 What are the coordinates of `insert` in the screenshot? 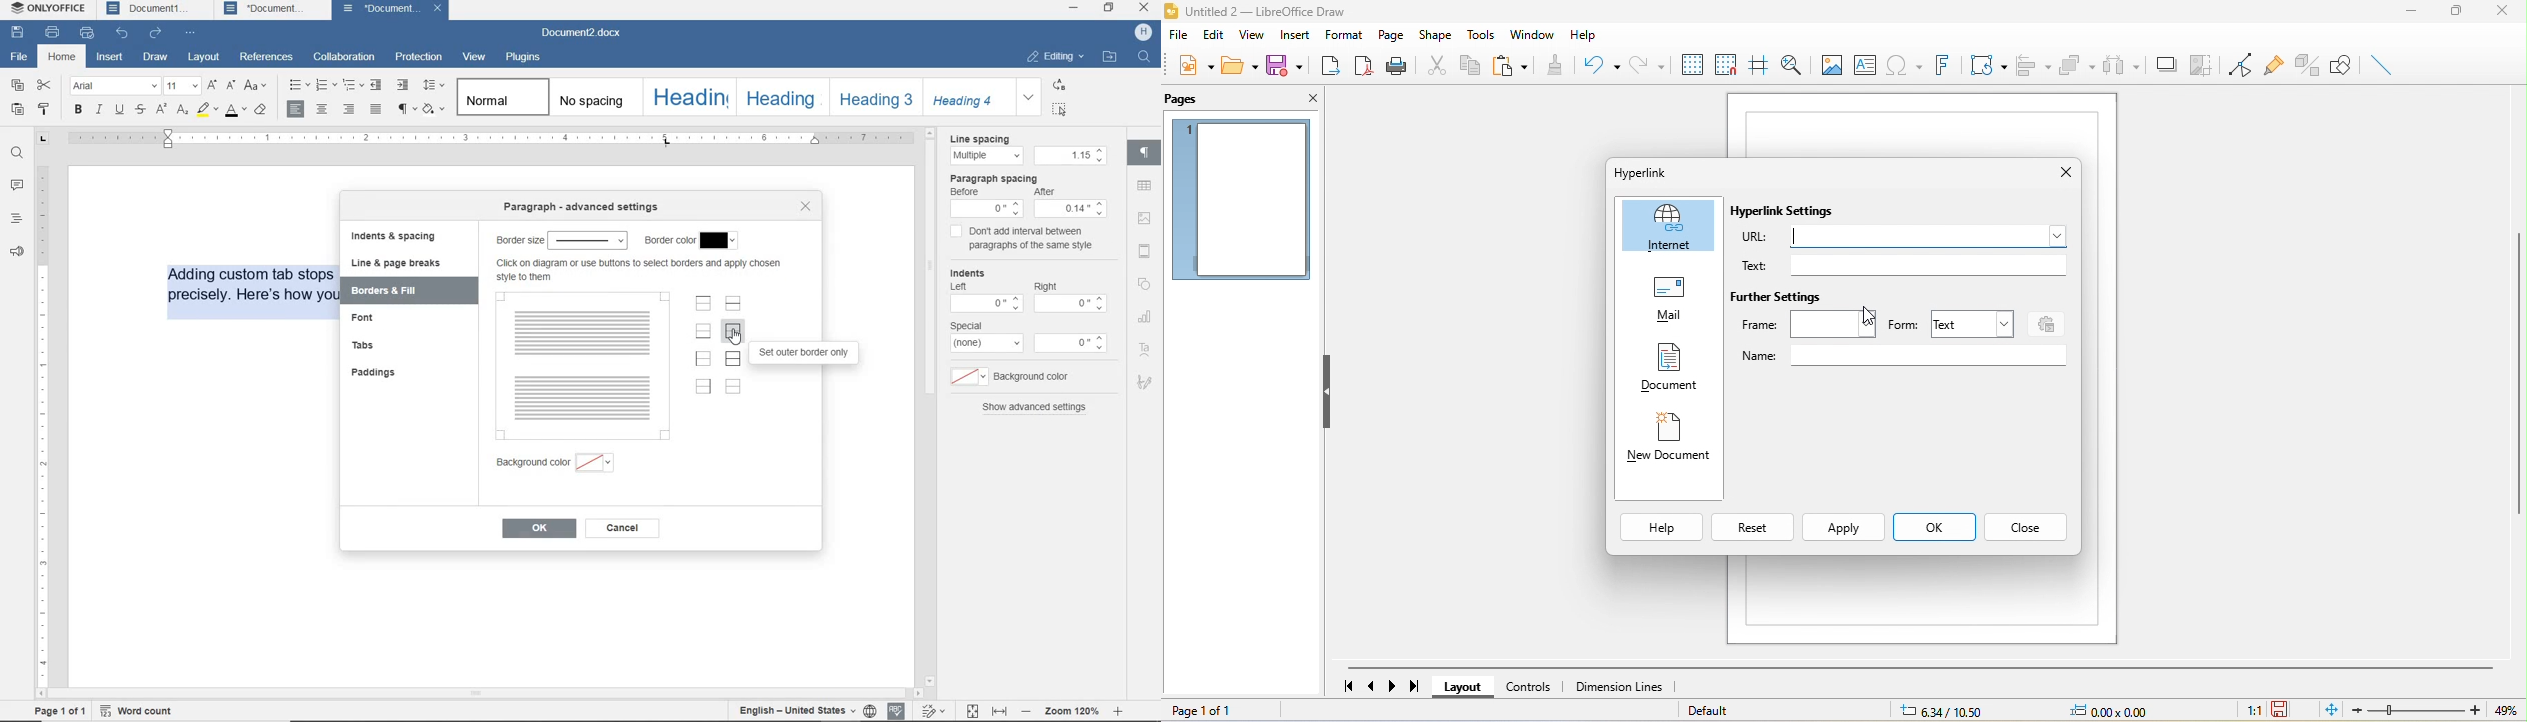 It's located at (109, 58).